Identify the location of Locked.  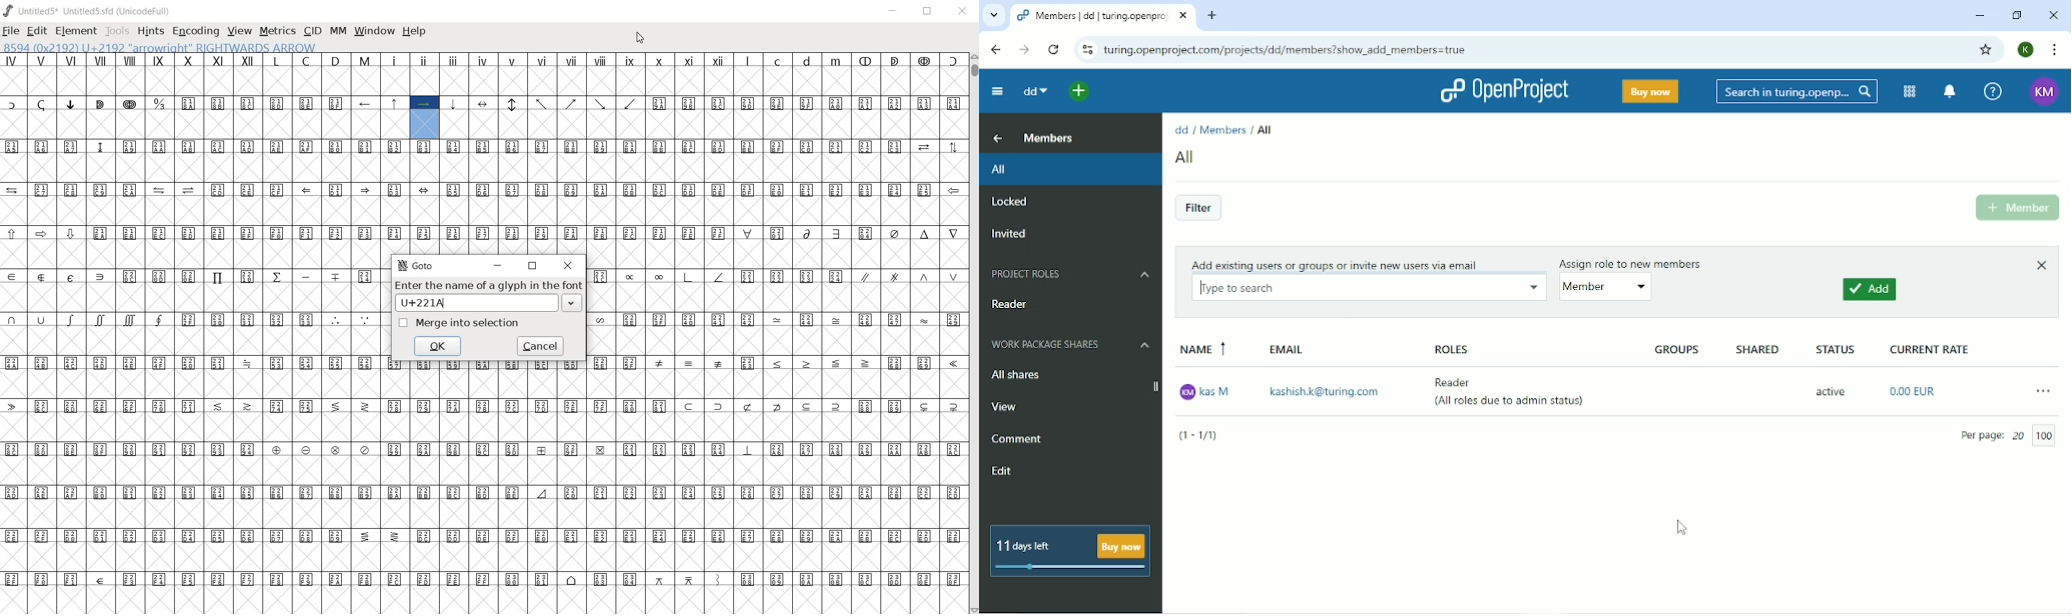
(1010, 202).